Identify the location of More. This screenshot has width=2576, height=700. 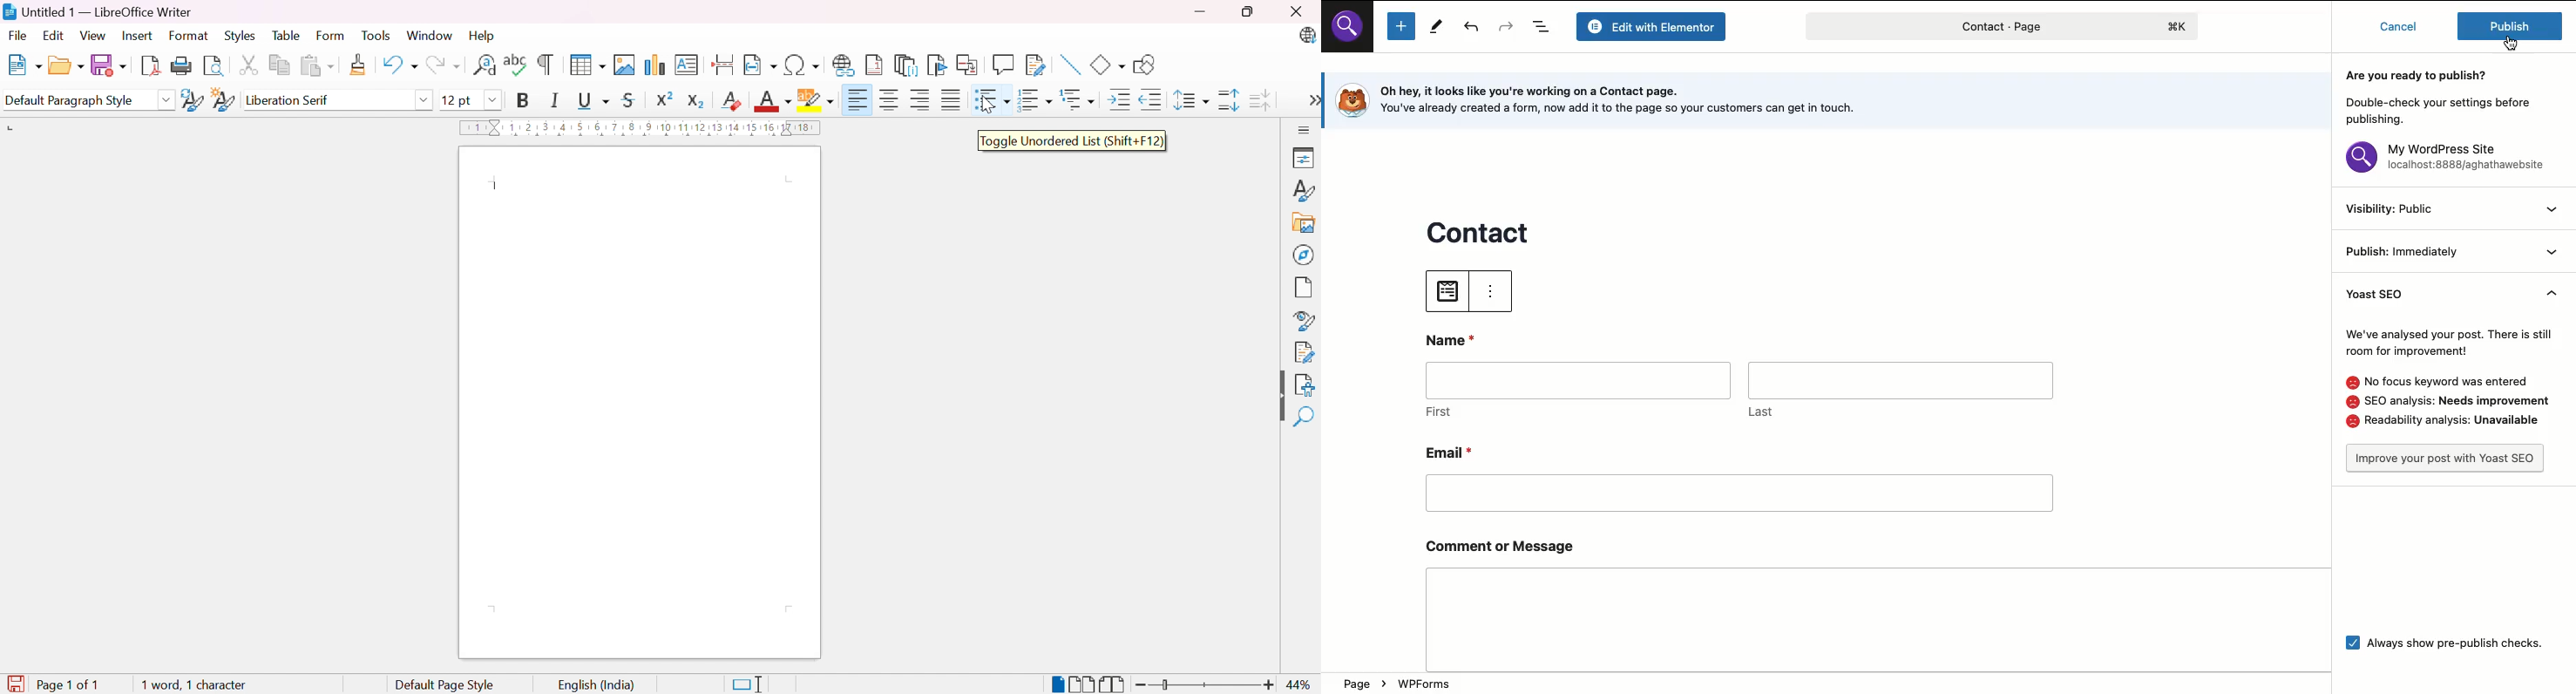
(1313, 102).